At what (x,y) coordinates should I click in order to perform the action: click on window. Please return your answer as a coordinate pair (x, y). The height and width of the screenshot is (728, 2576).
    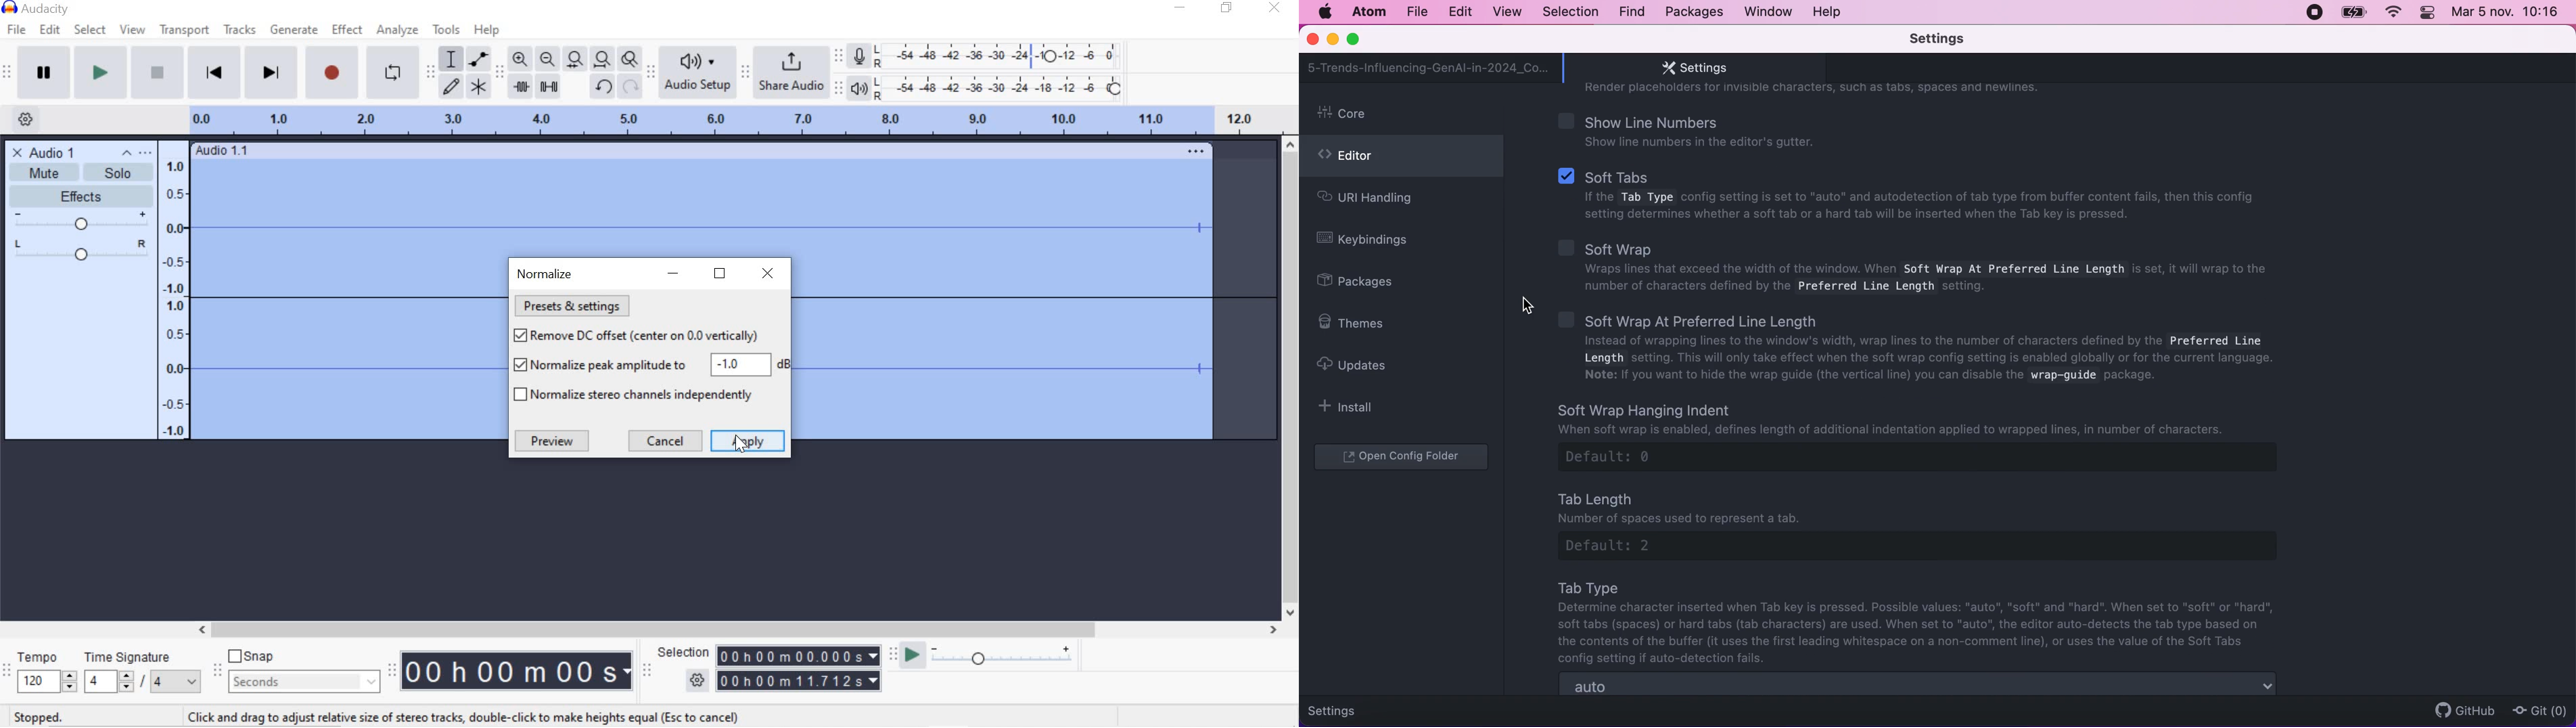
    Looking at the image, I should click on (1769, 11).